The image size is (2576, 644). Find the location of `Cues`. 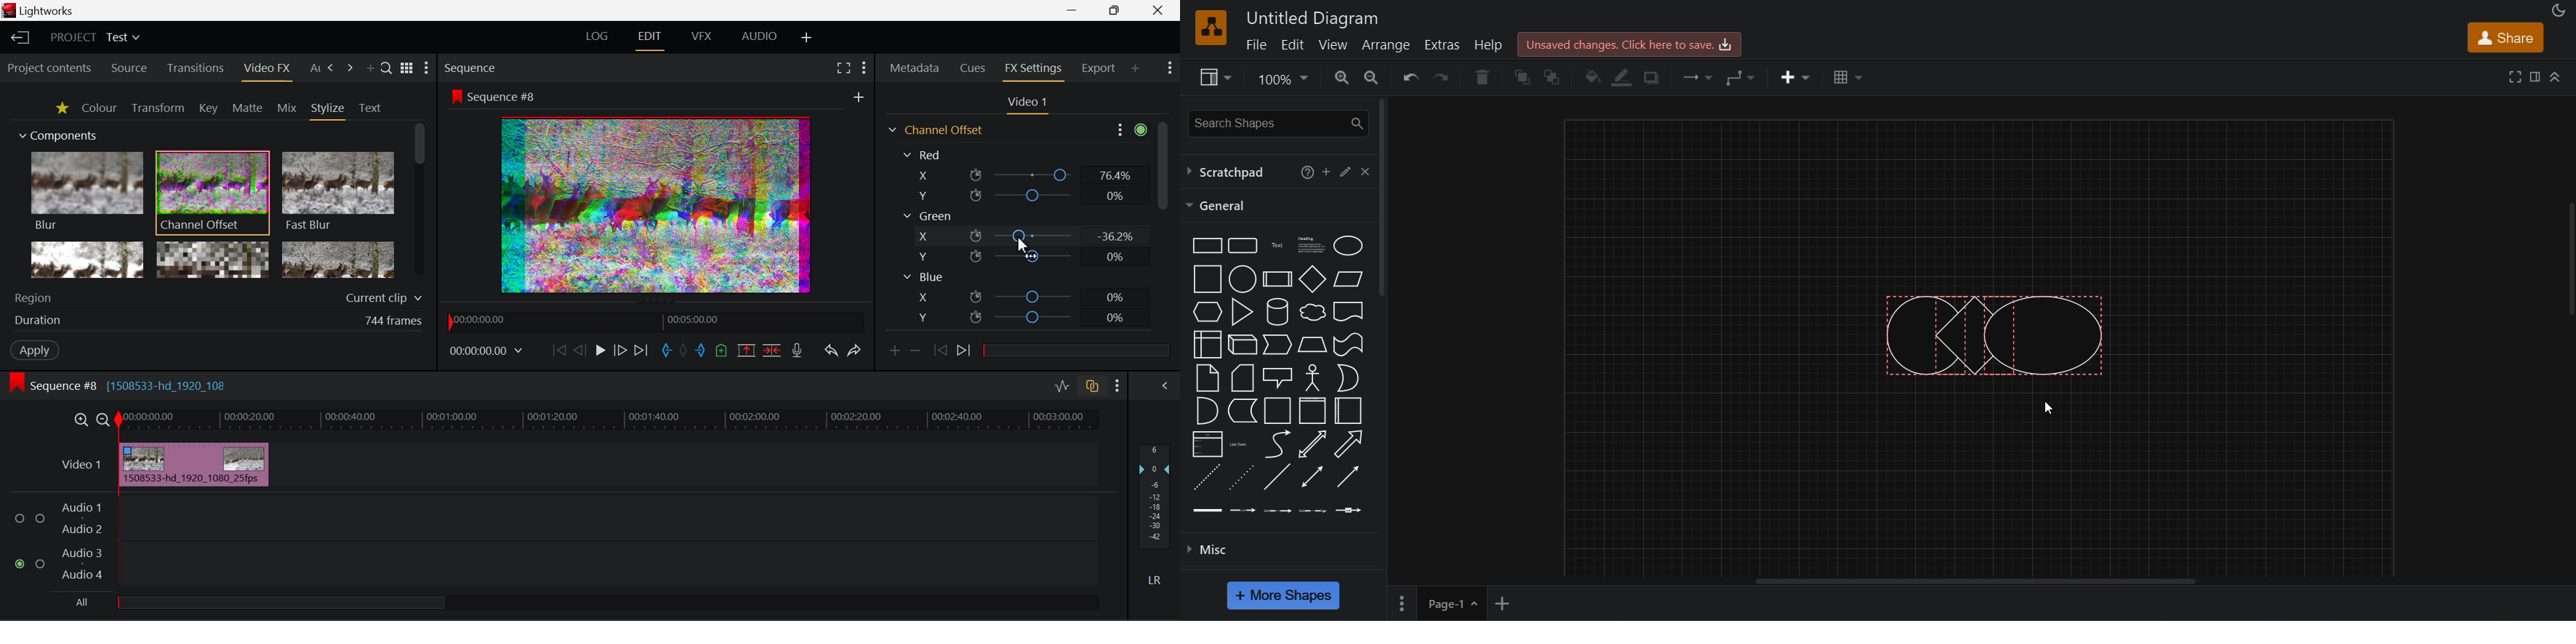

Cues is located at coordinates (973, 68).